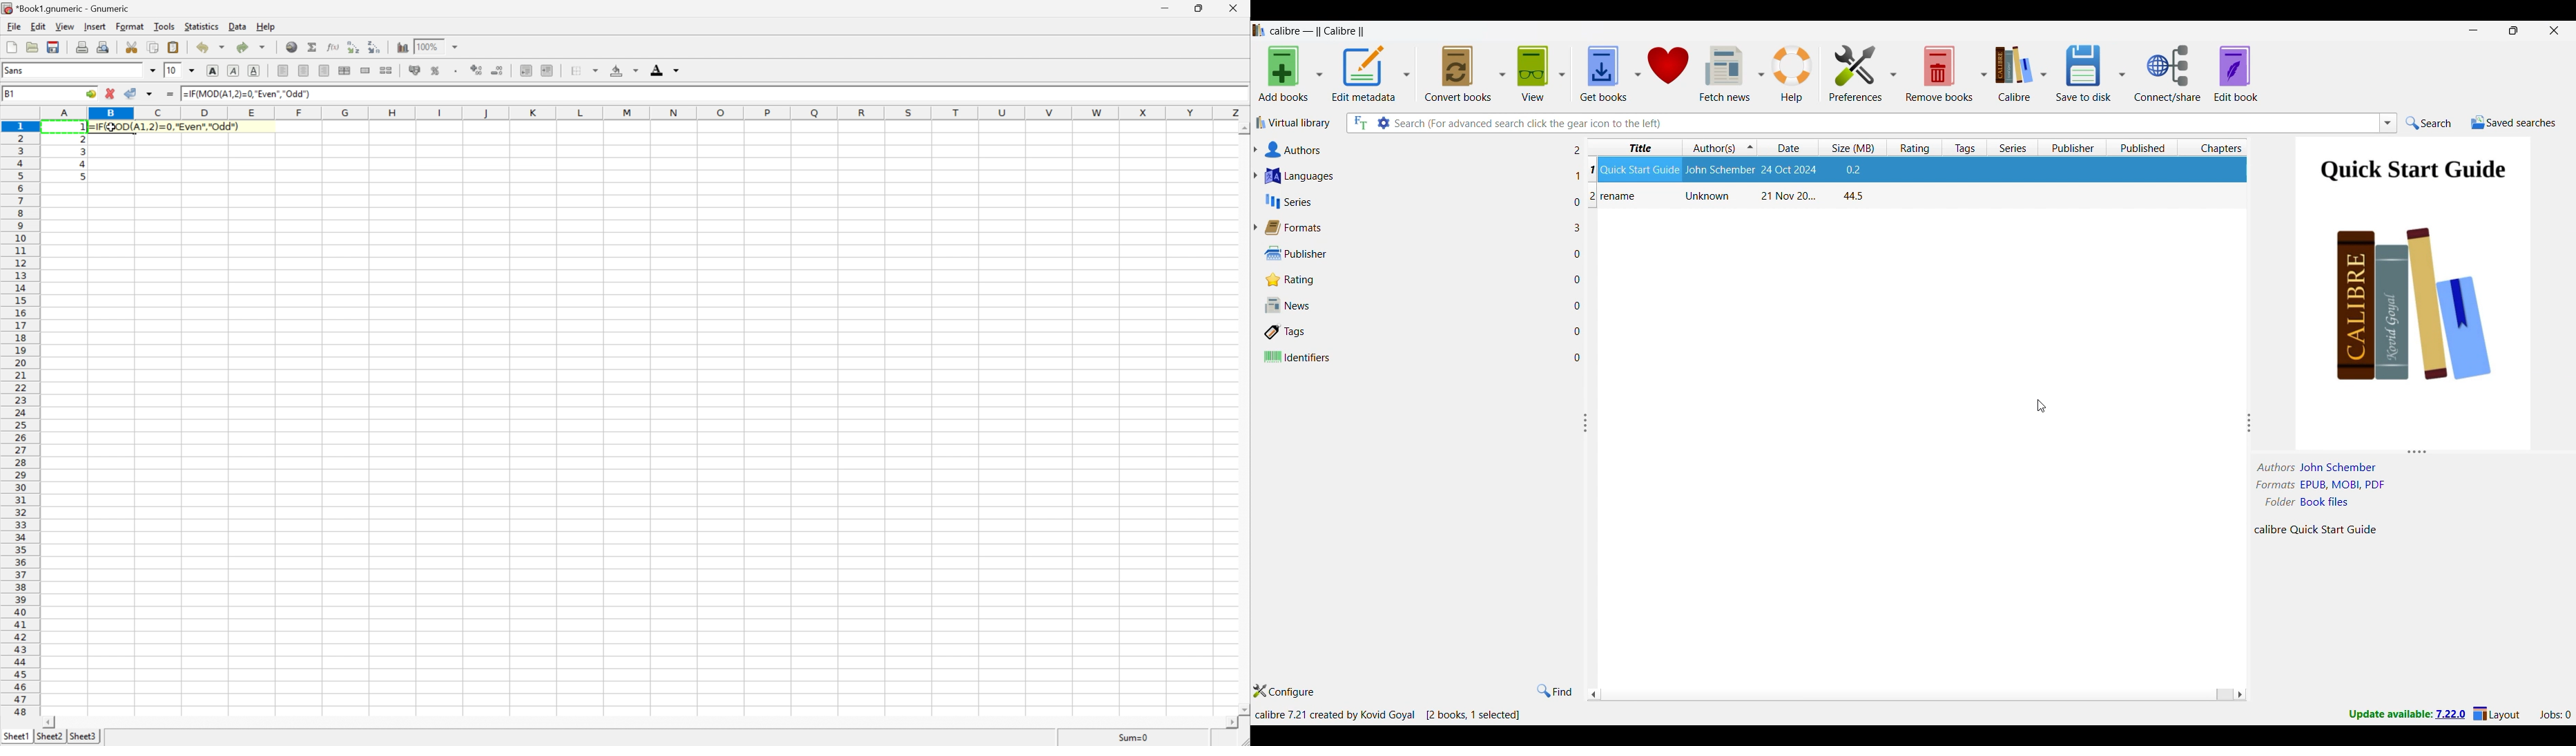 This screenshot has width=2576, height=756. Describe the element at coordinates (150, 94) in the screenshot. I see `` at that location.